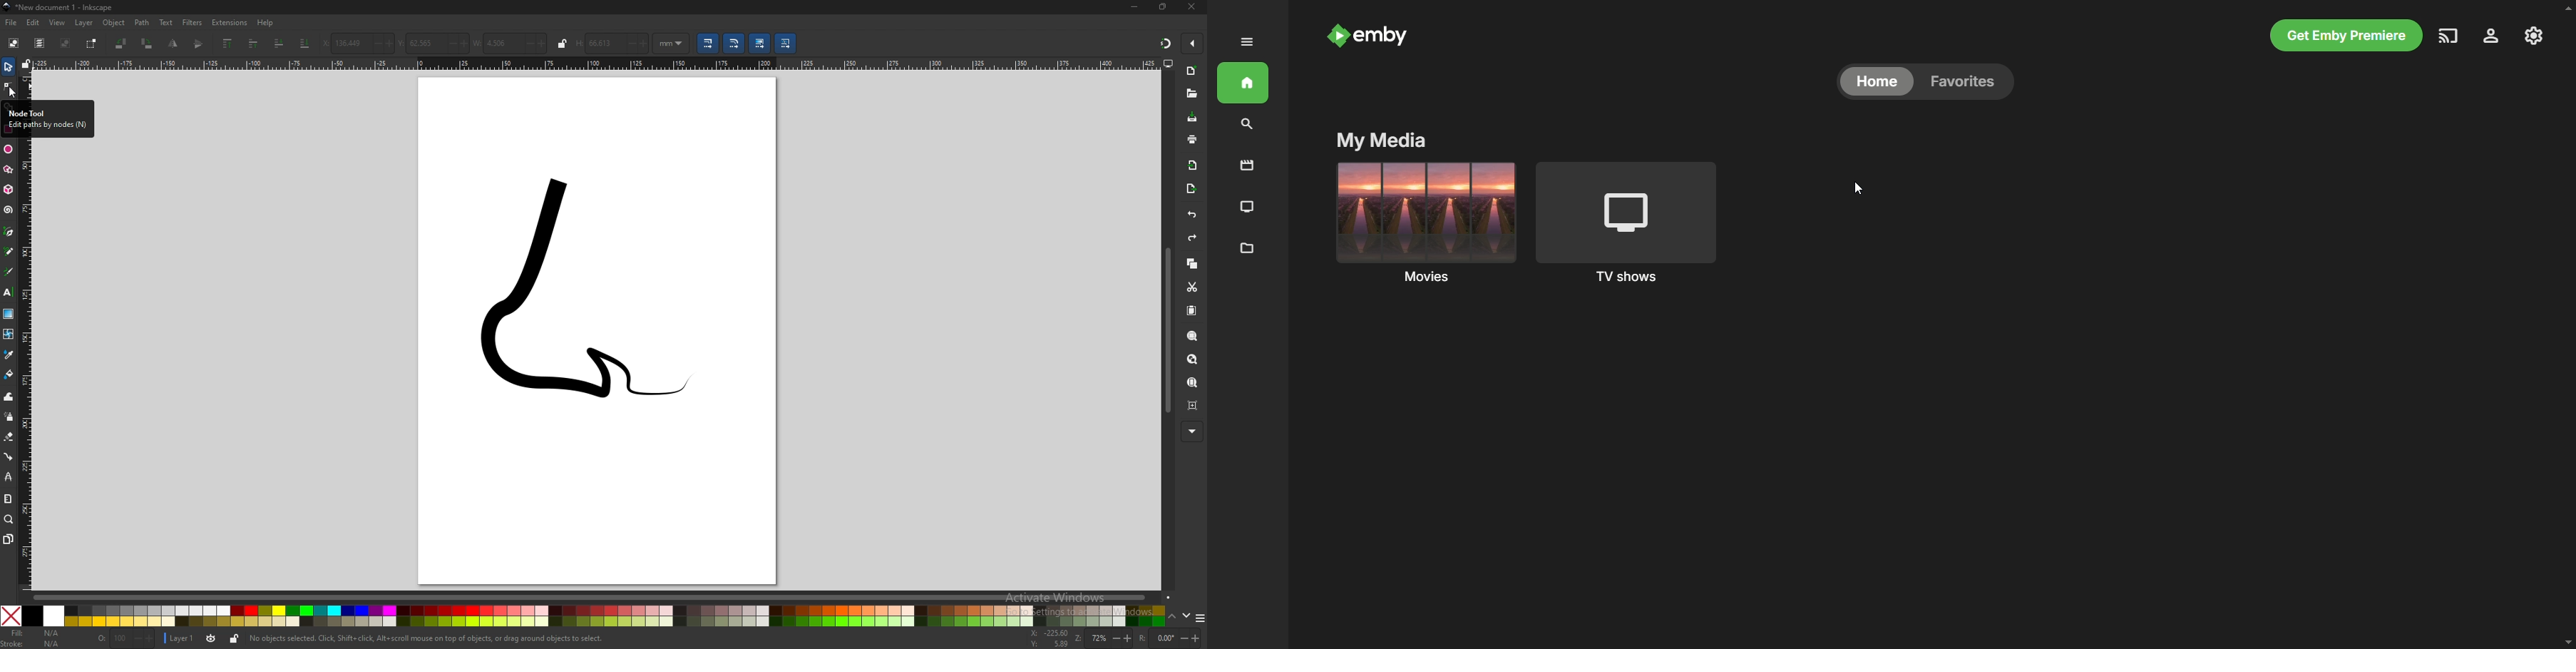 This screenshot has width=2576, height=672. What do you see at coordinates (1243, 249) in the screenshot?
I see `folder` at bounding box center [1243, 249].